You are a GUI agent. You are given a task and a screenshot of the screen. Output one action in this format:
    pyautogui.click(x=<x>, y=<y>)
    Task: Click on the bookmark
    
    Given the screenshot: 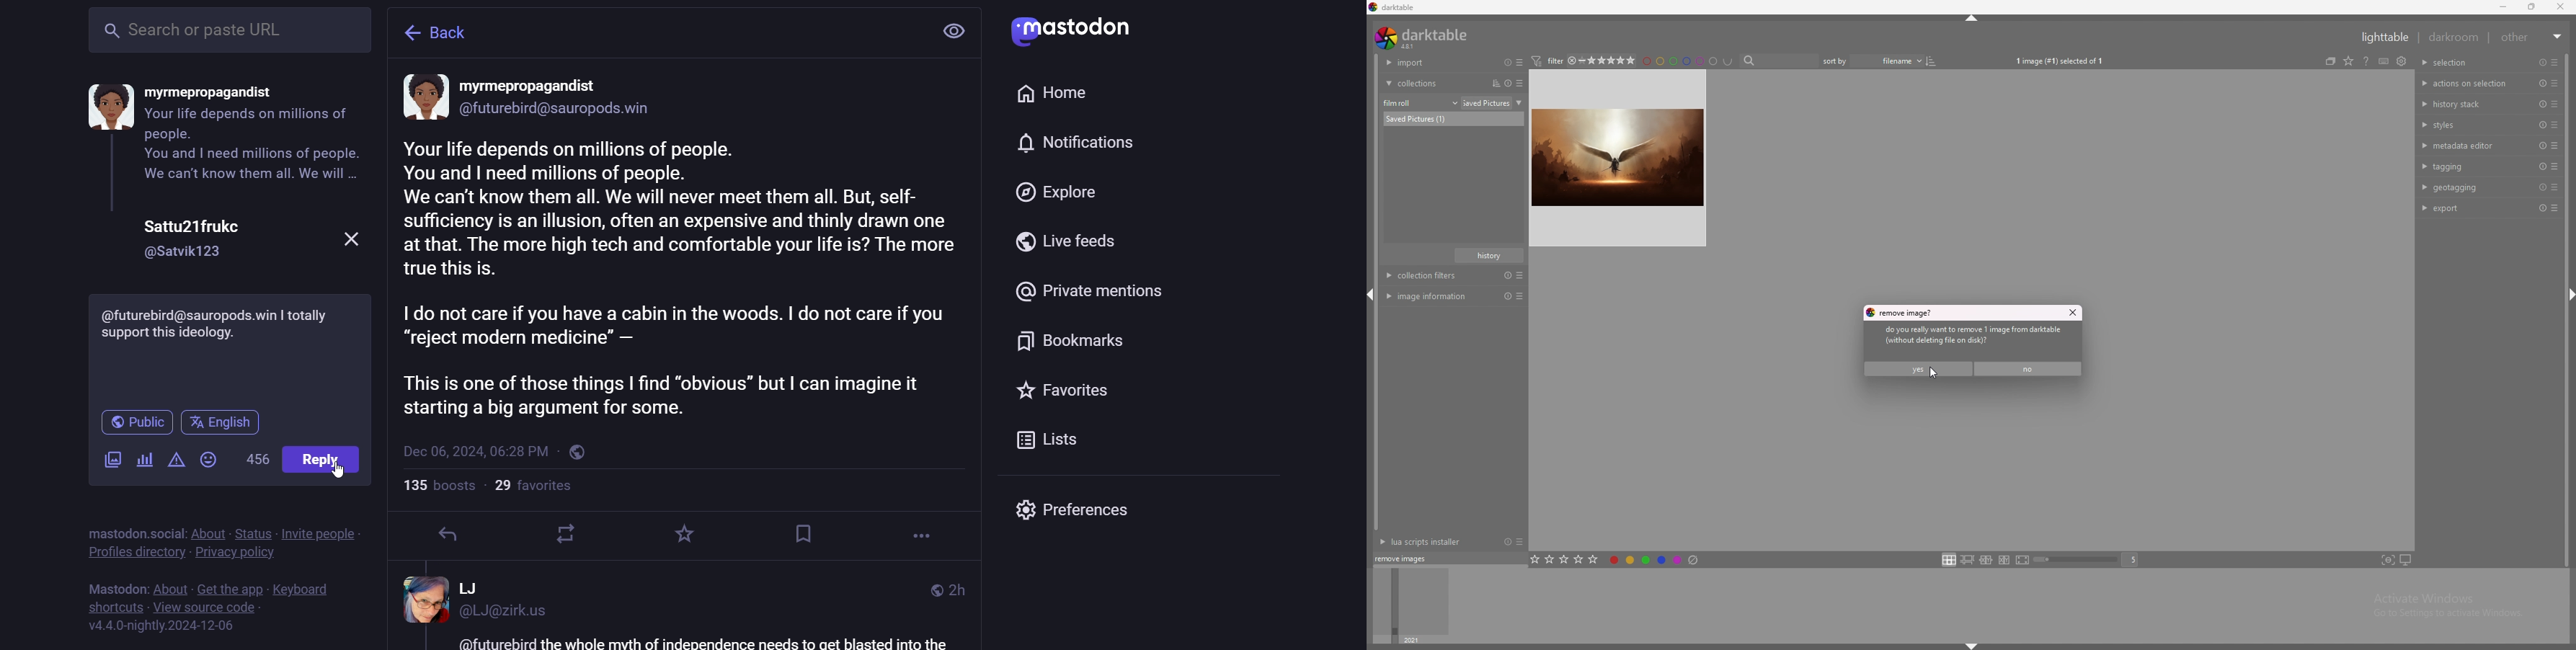 What is the action you would take?
    pyautogui.click(x=1072, y=340)
    